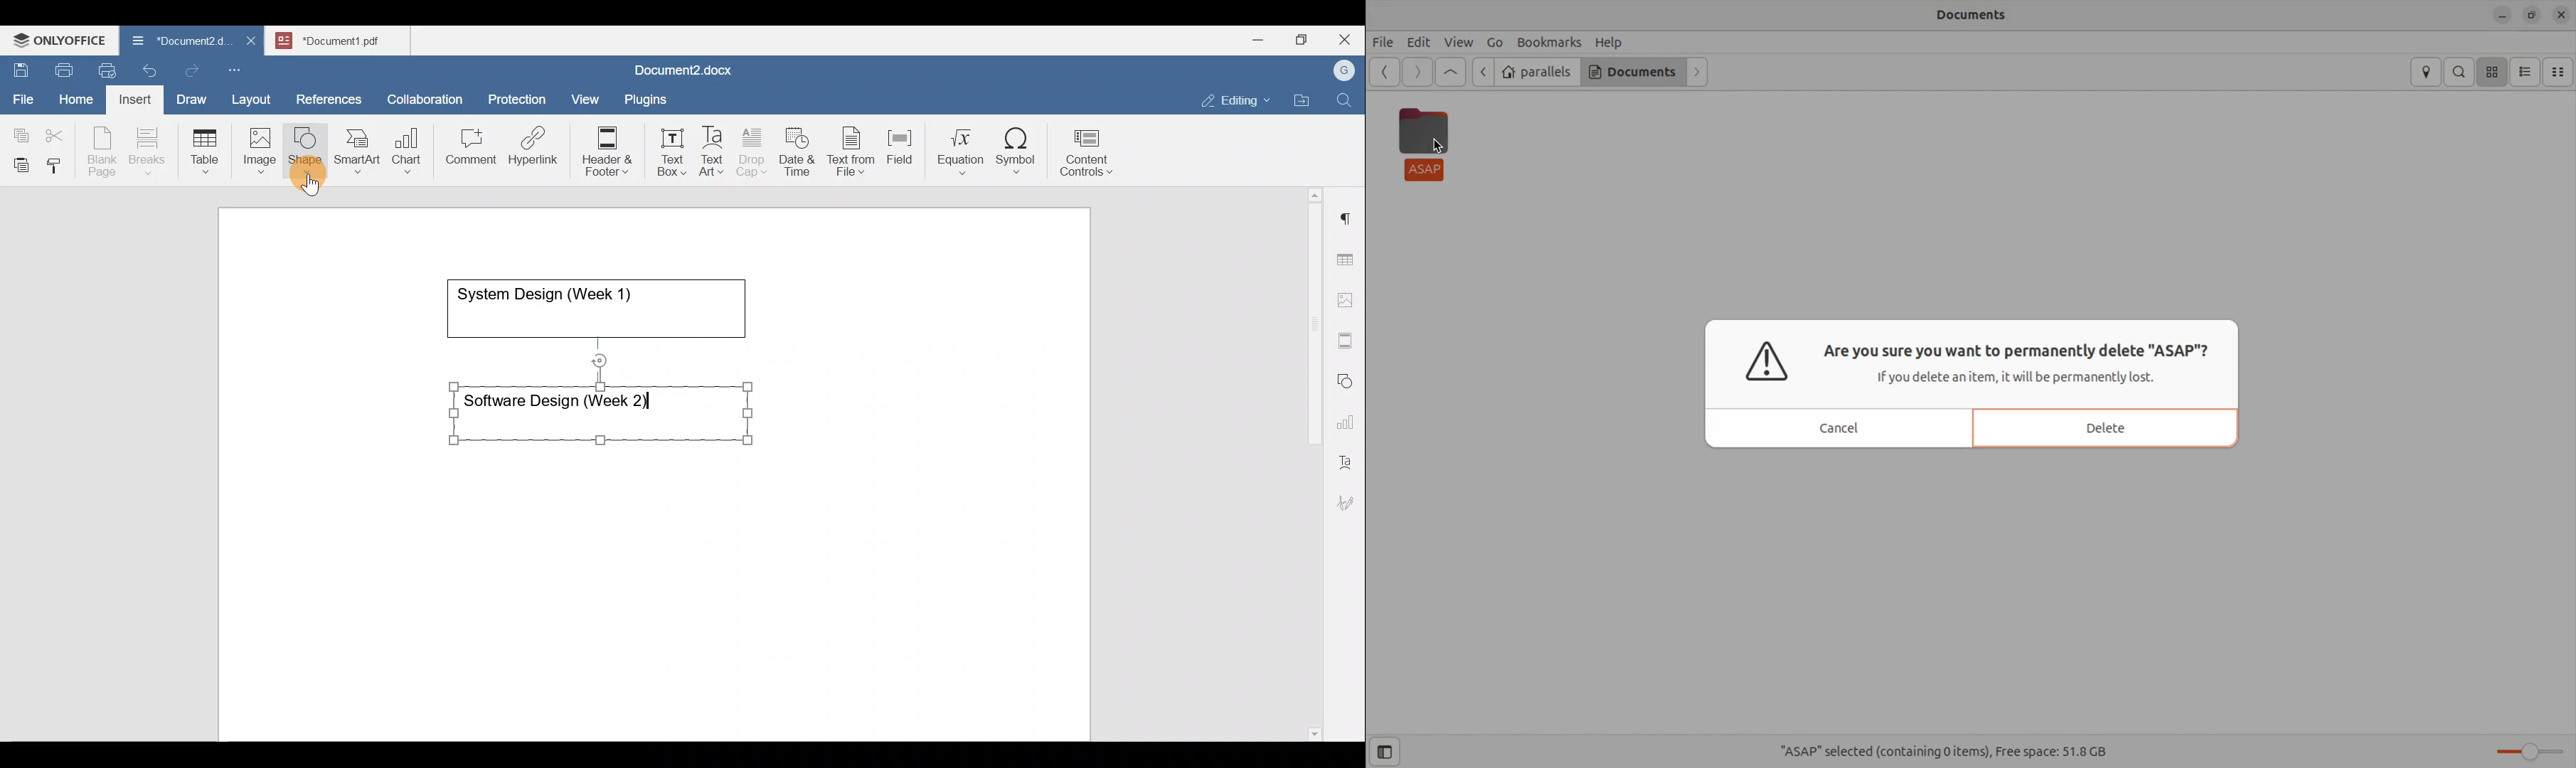 The width and height of the screenshot is (2576, 784). I want to click on Text from file, so click(853, 150).